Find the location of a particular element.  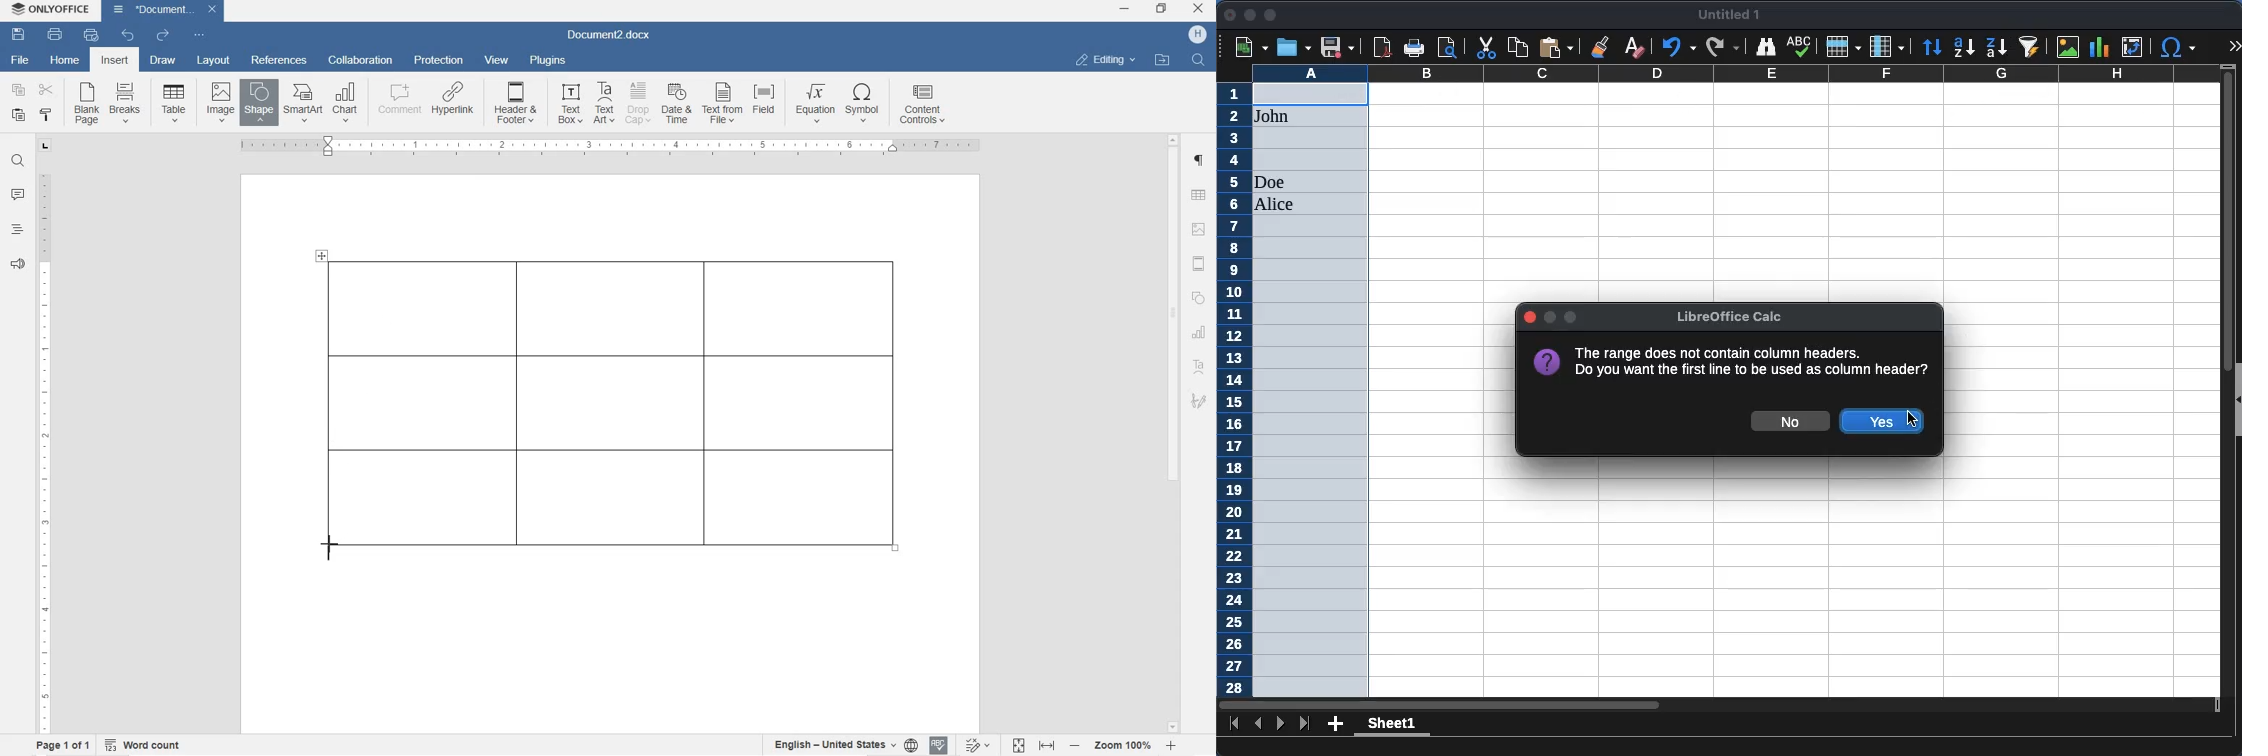

clone formatting is located at coordinates (1603, 46).